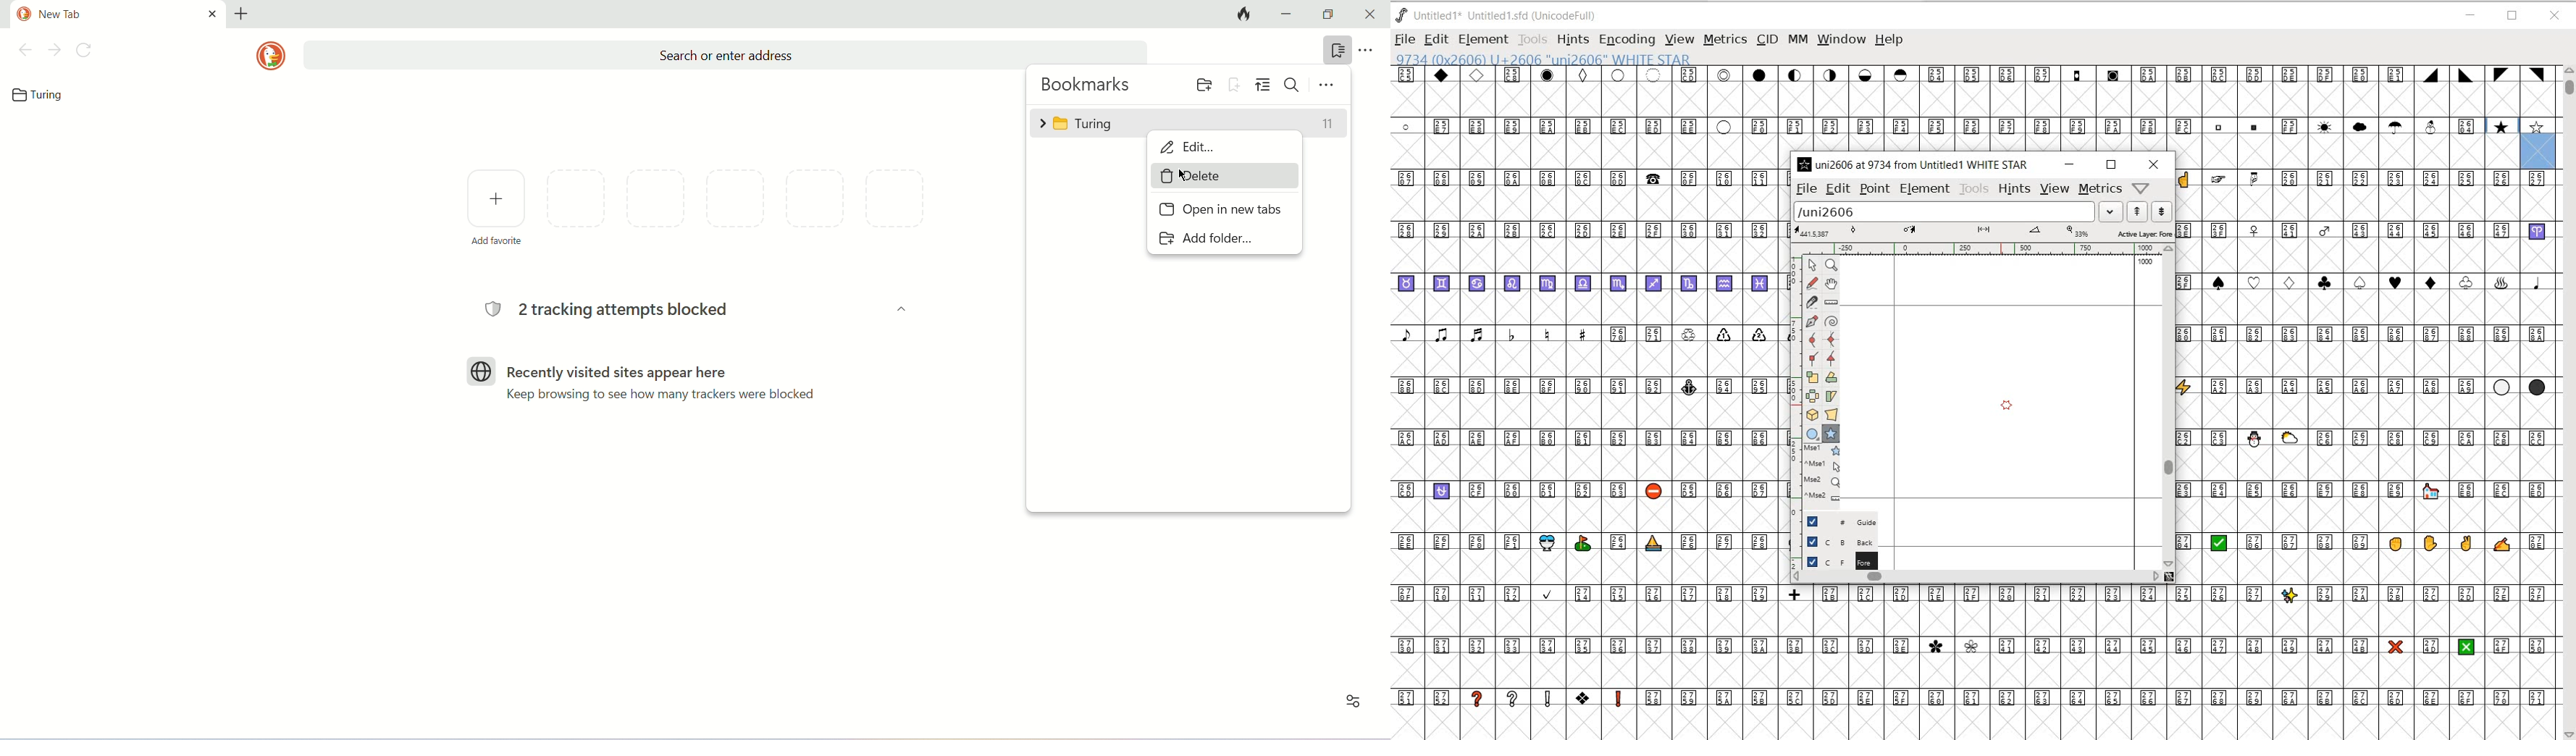 This screenshot has width=2576, height=756. What do you see at coordinates (1201, 83) in the screenshot?
I see `add folder` at bounding box center [1201, 83].